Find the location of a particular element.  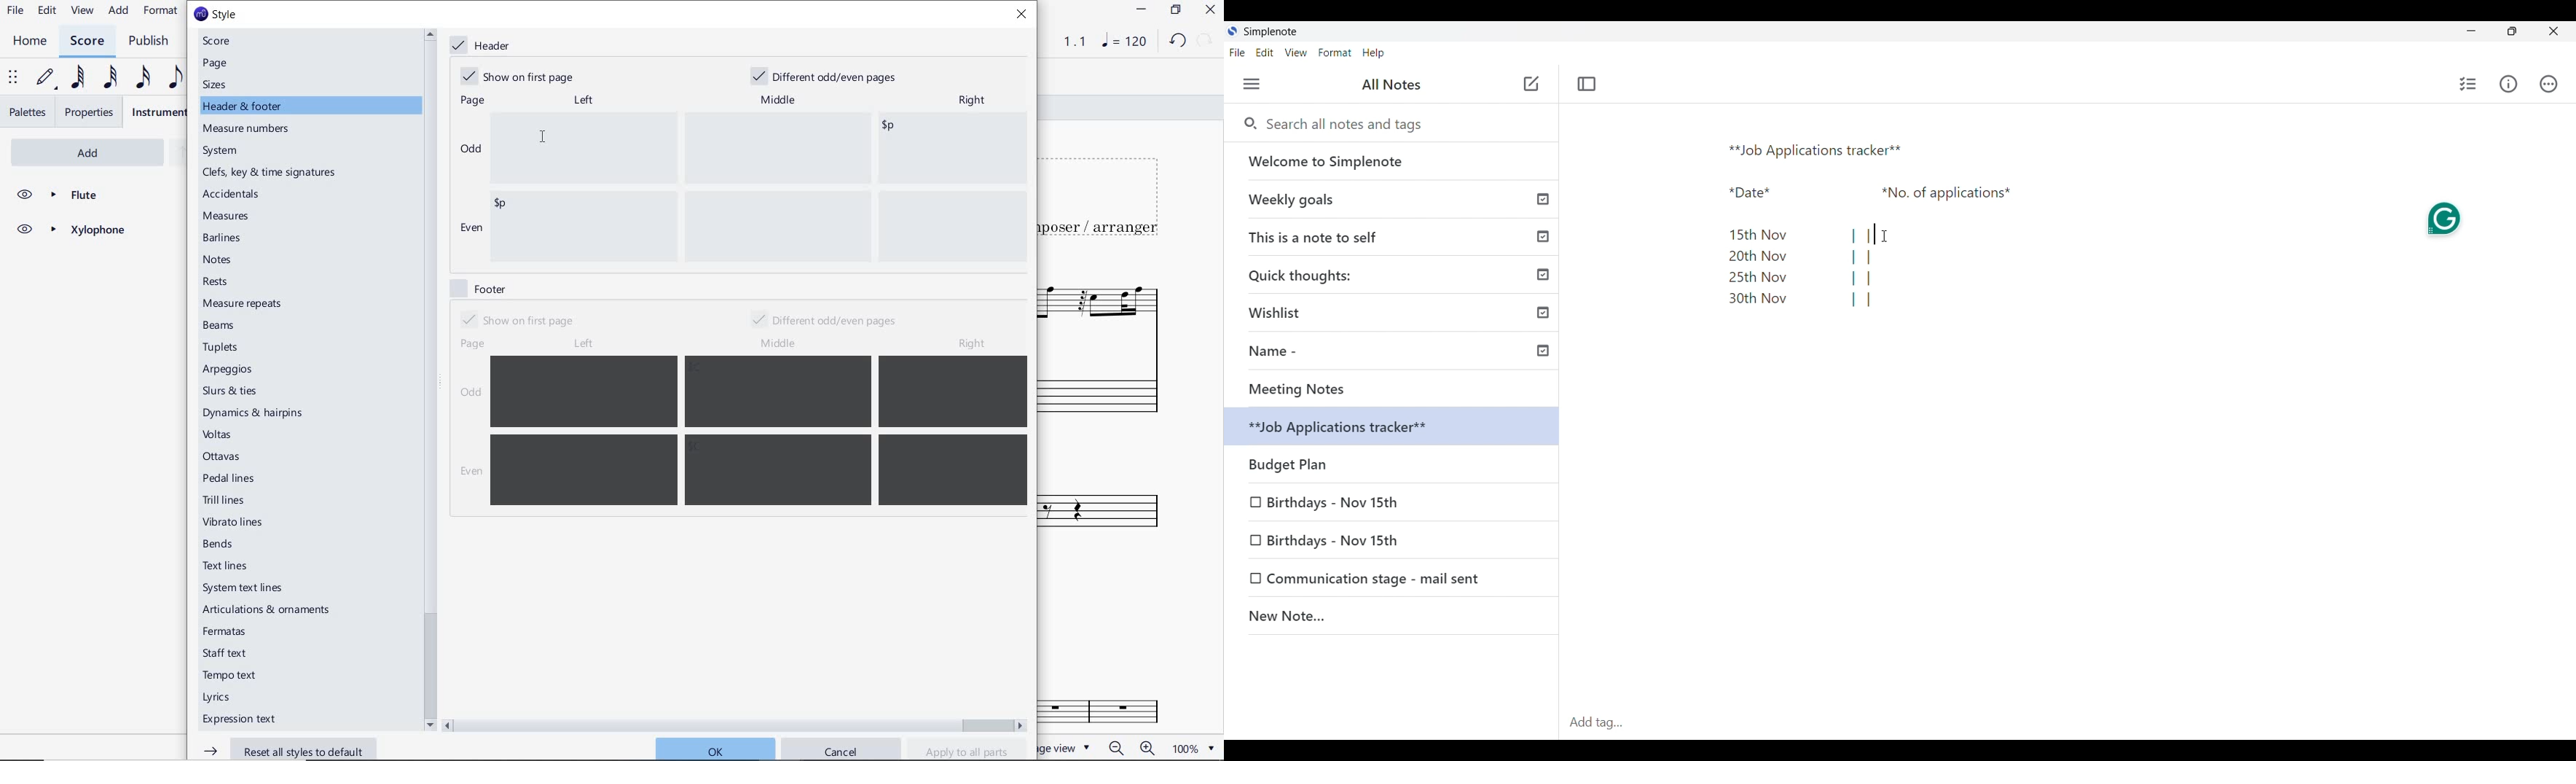

beams is located at coordinates (222, 326).